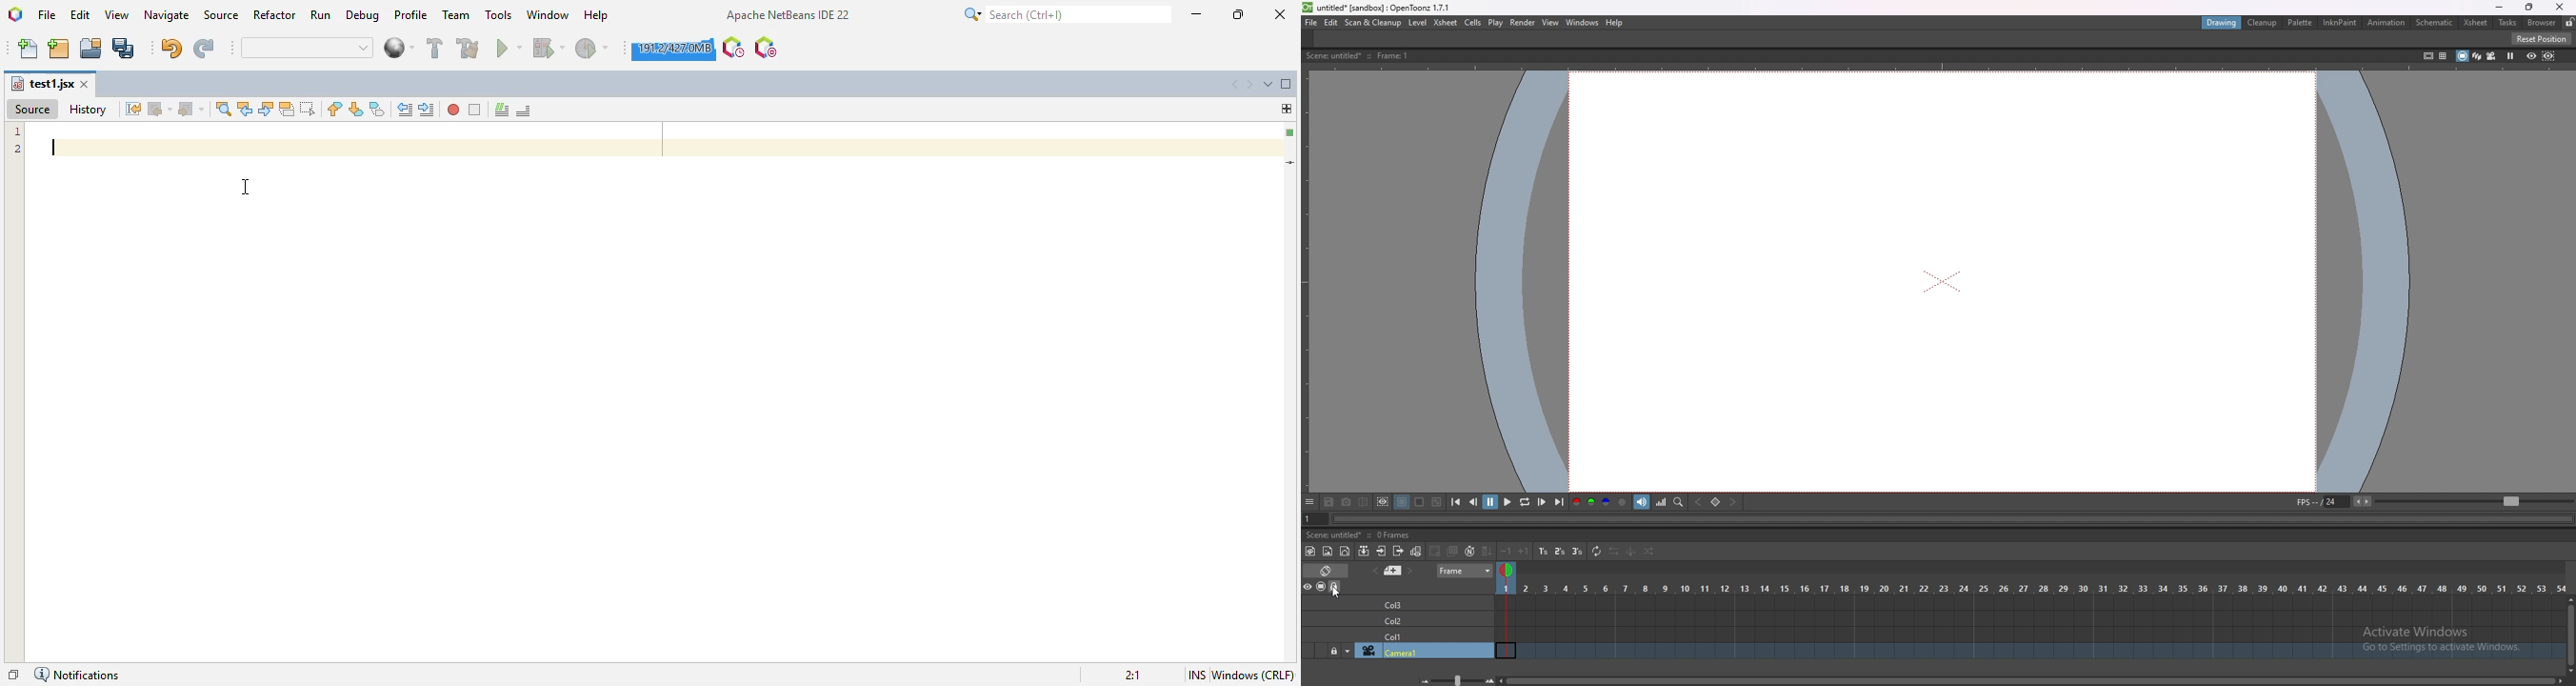 The height and width of the screenshot is (700, 2576). Describe the element at coordinates (1715, 502) in the screenshot. I see `set` at that location.